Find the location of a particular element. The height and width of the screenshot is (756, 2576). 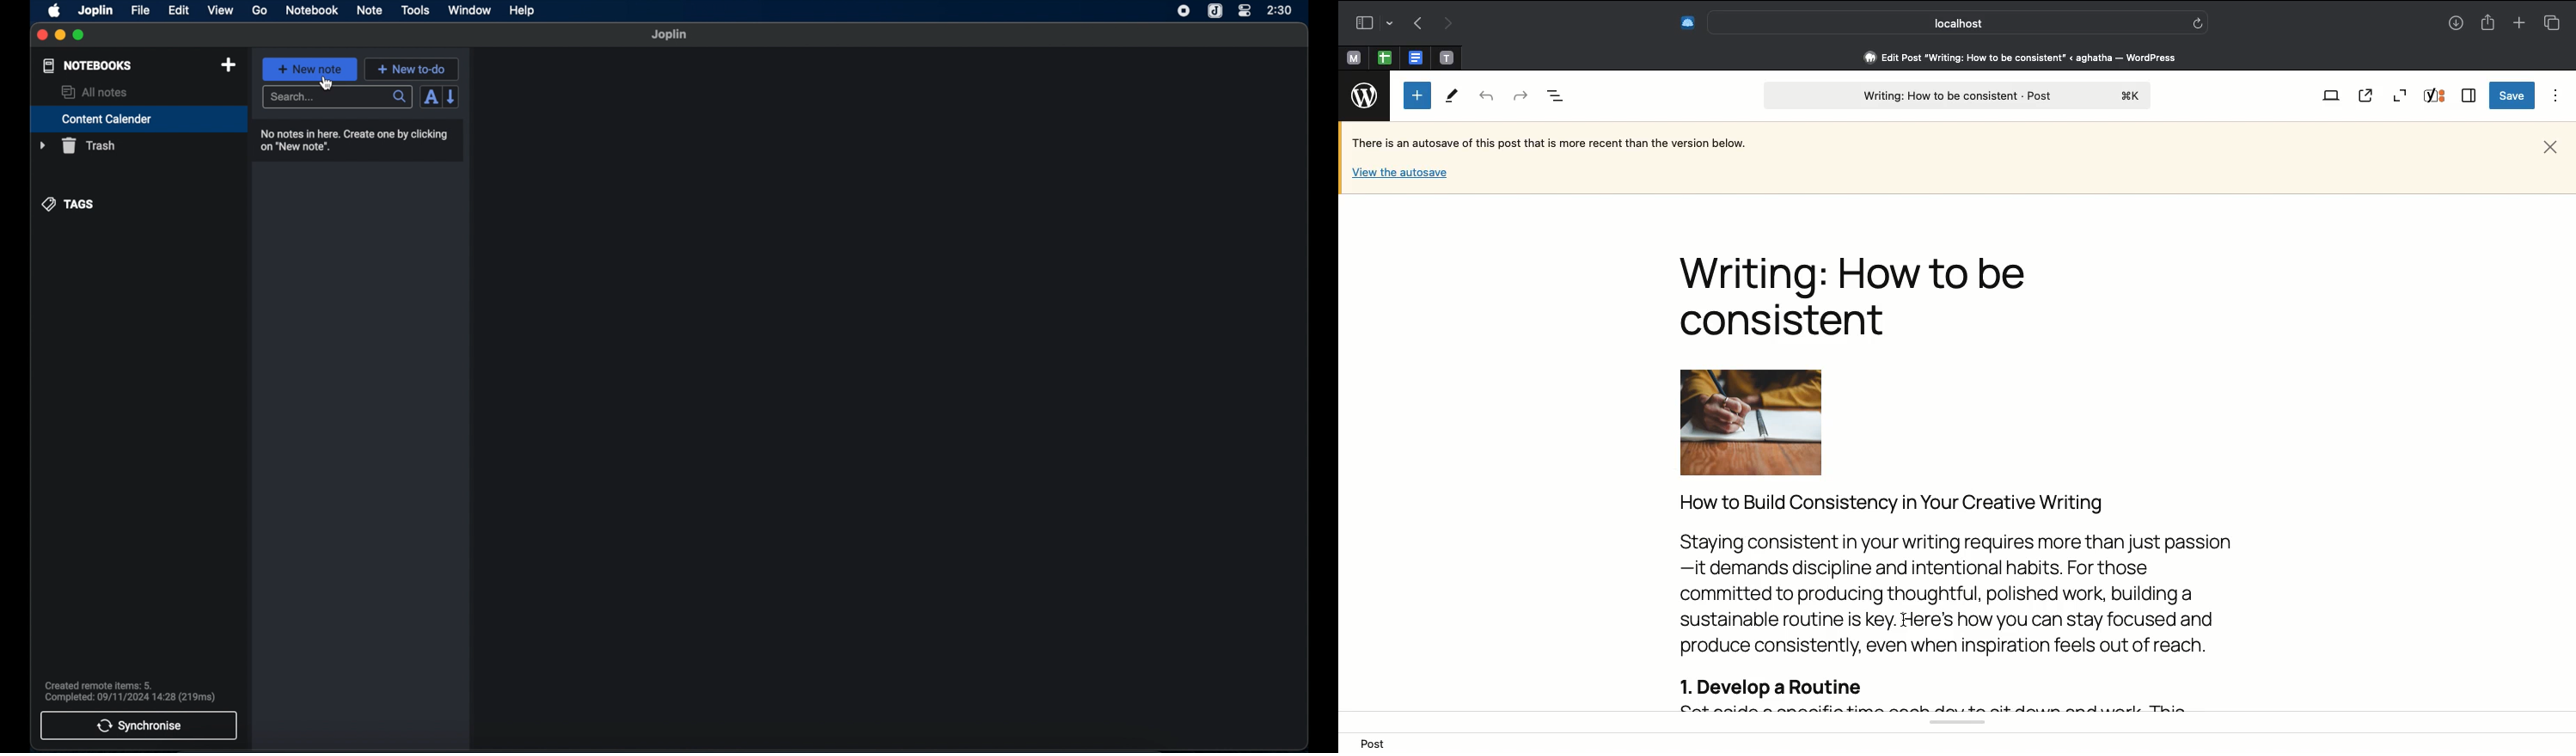

pinned tab, google docs is located at coordinates (1414, 54).